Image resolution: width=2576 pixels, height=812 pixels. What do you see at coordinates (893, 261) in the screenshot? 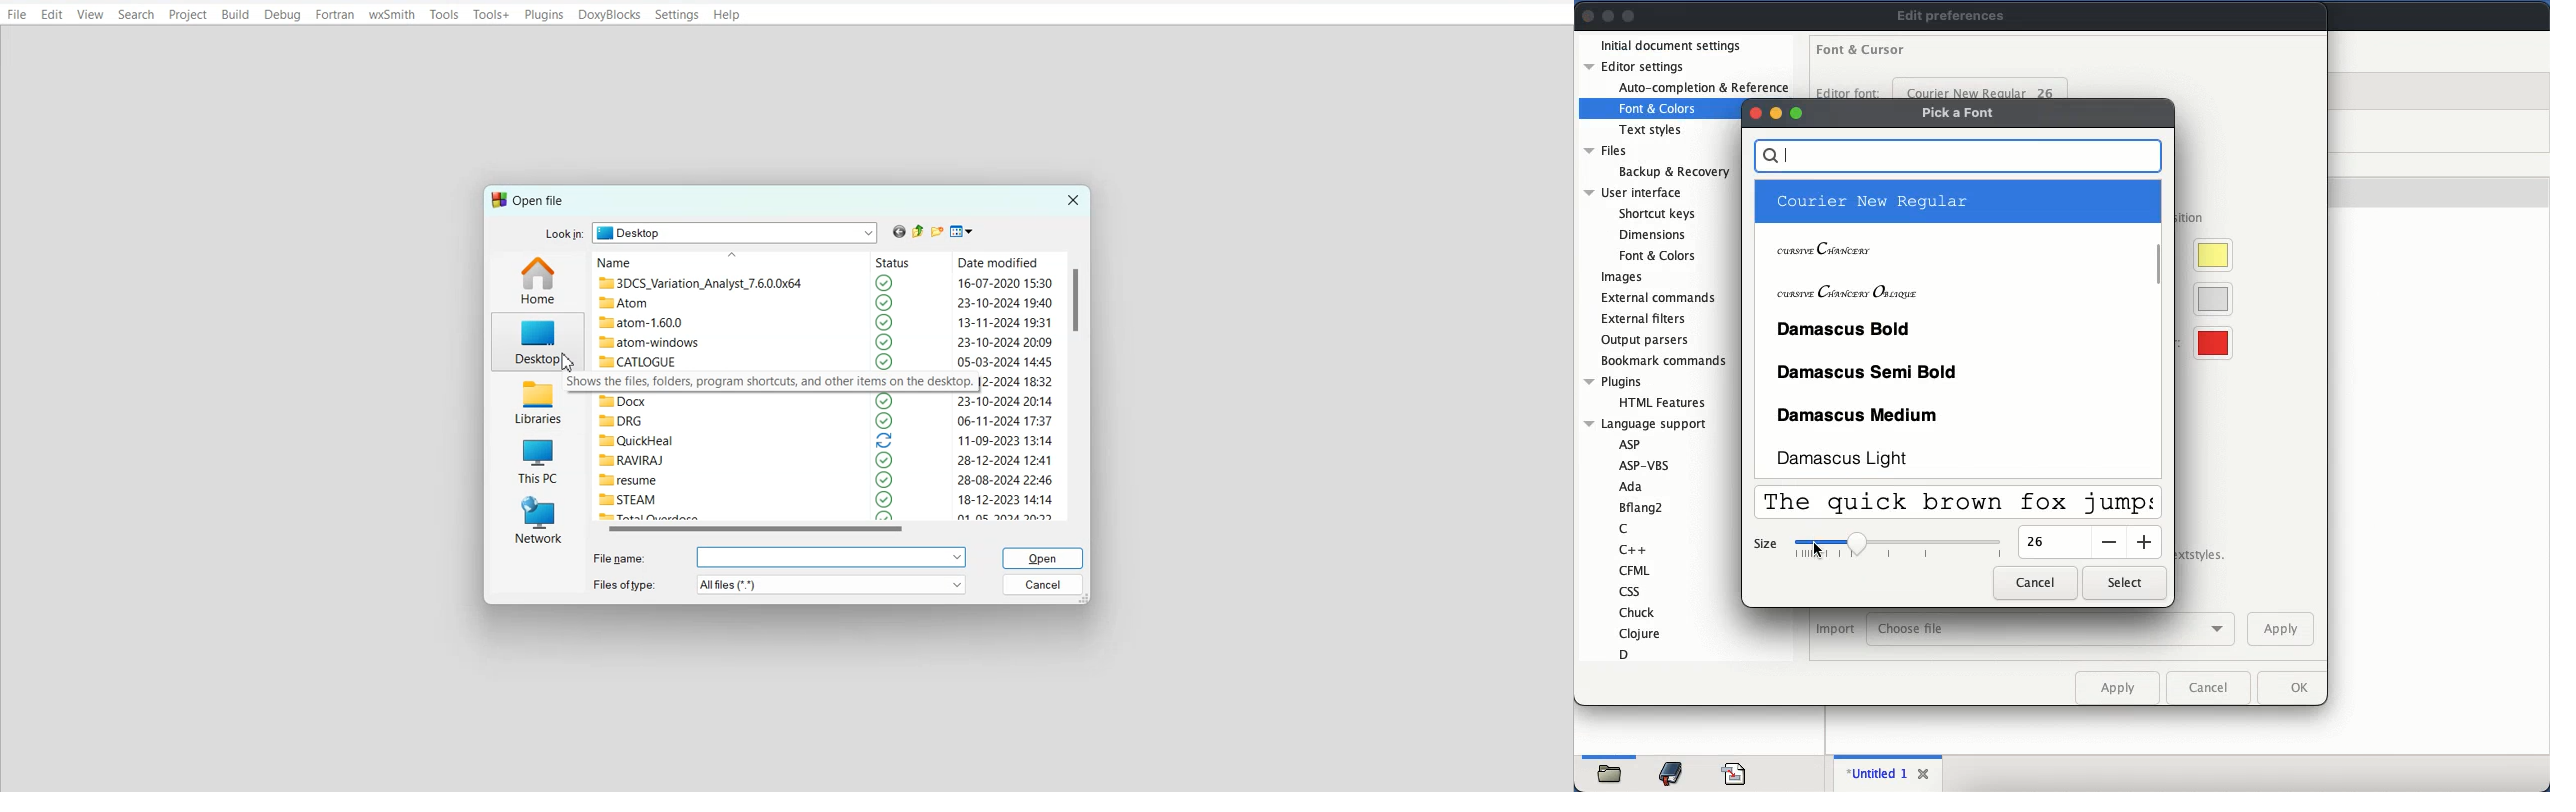
I see `Status` at bounding box center [893, 261].